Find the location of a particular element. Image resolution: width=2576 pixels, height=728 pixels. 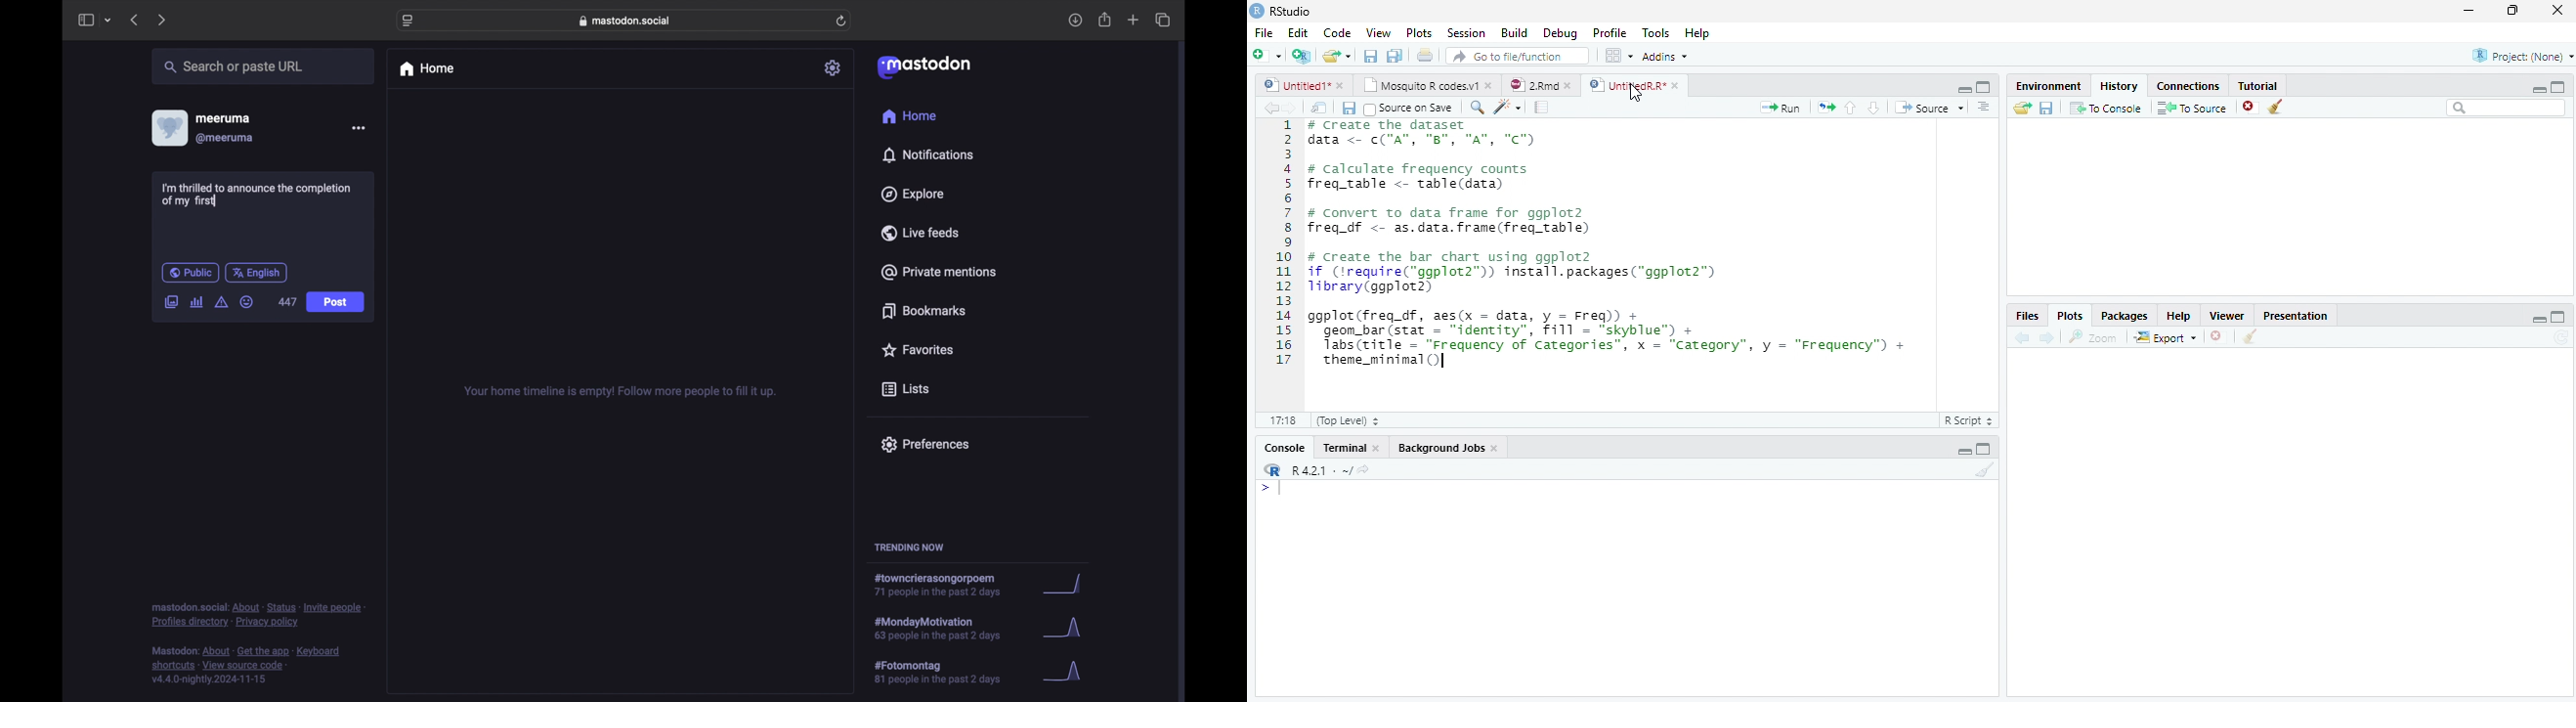

Minimize is located at coordinates (1964, 451).